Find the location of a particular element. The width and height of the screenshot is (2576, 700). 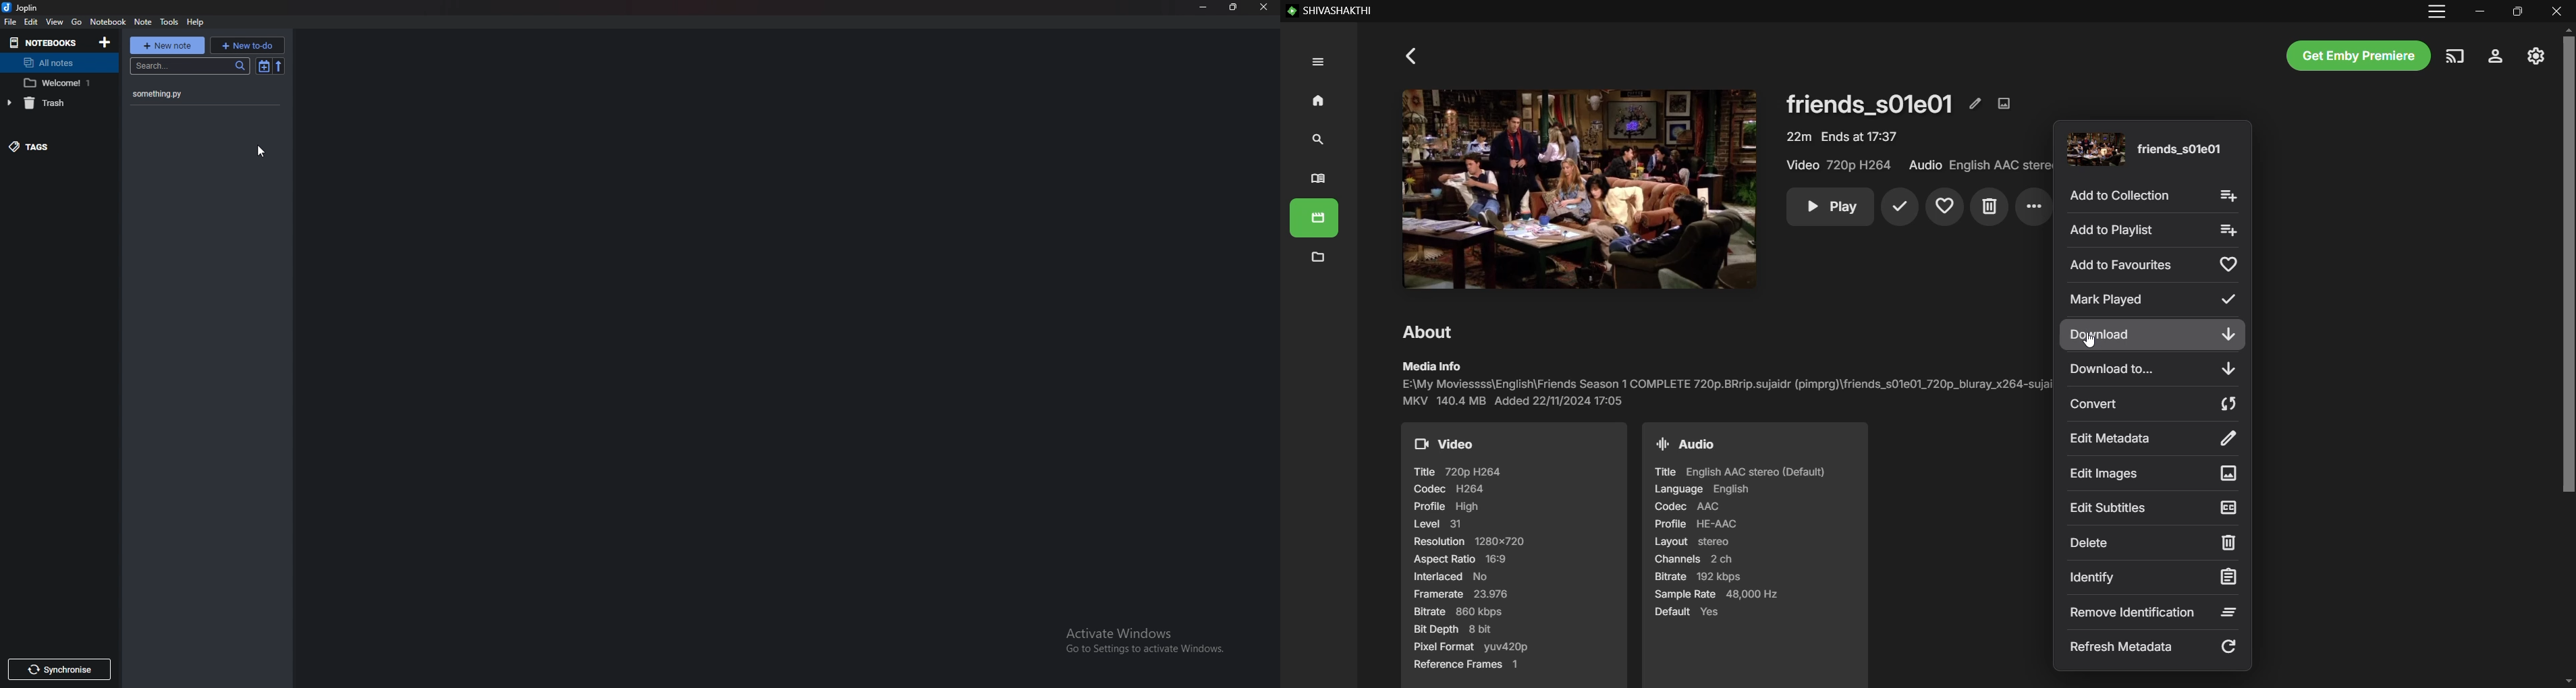

Edit Metadata is located at coordinates (1975, 103).